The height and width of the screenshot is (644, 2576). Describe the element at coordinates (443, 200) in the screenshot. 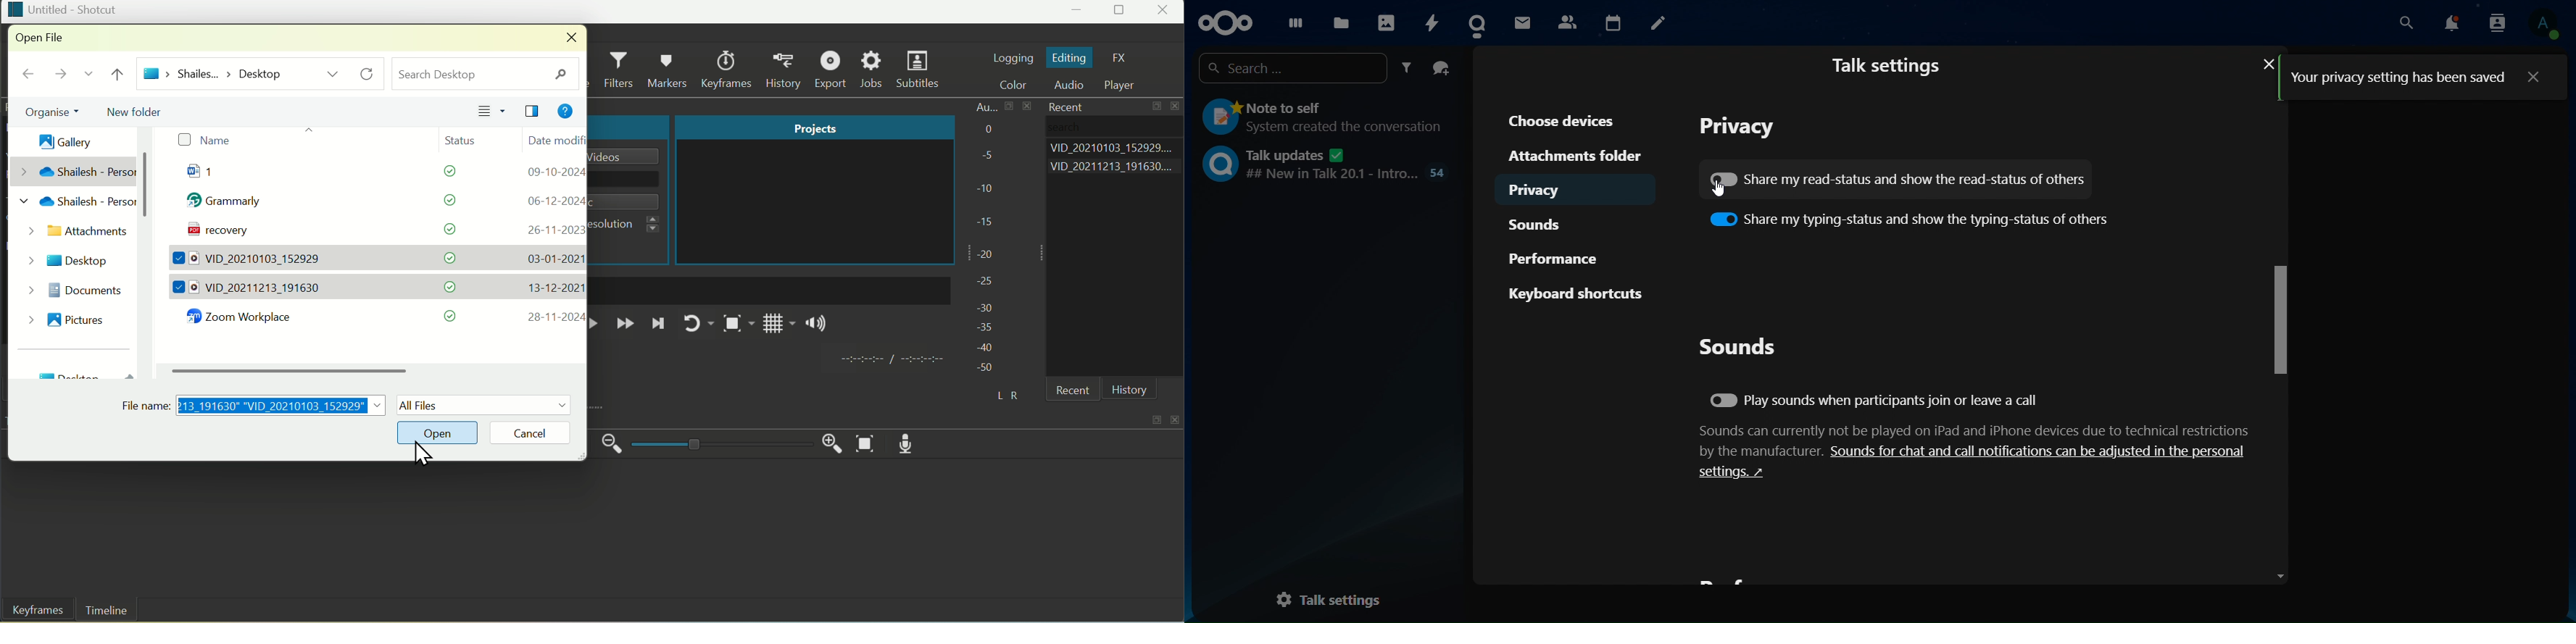

I see `status` at that location.